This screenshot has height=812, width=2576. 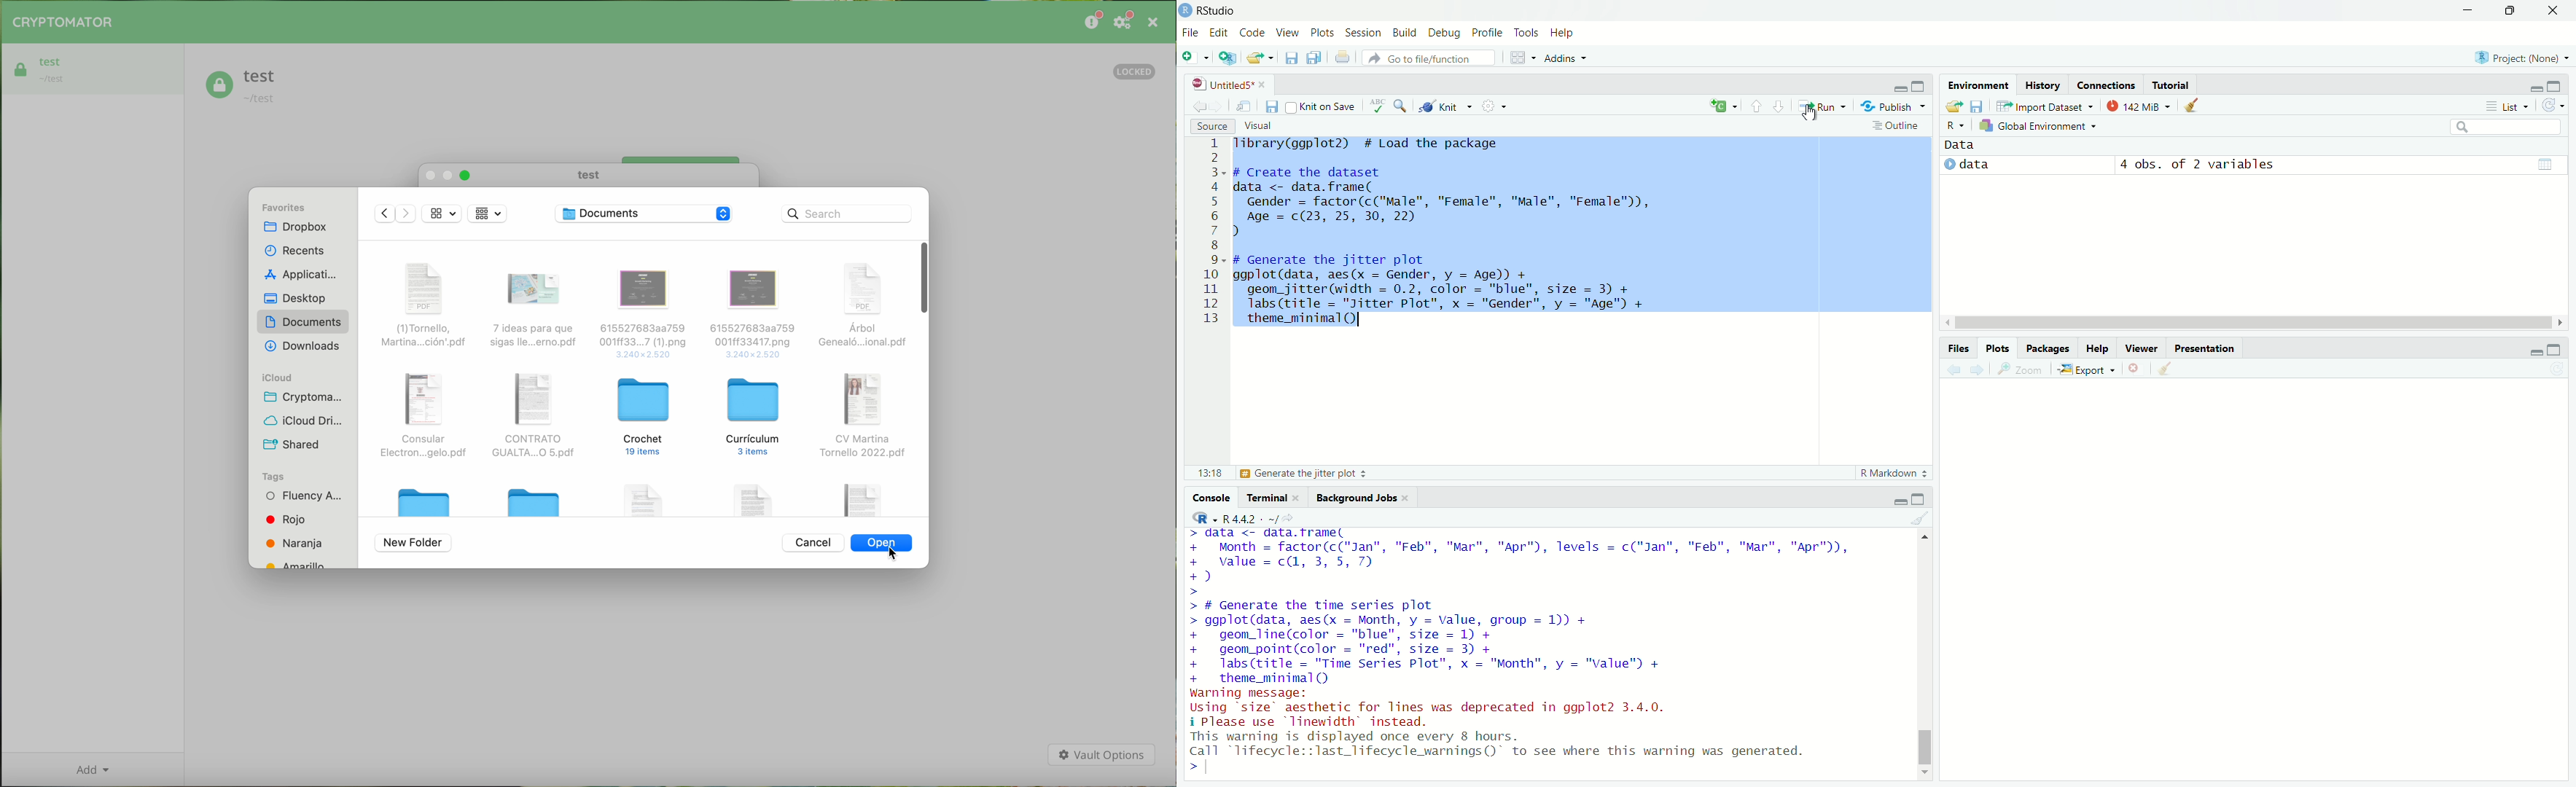 I want to click on remove the current plot, so click(x=2137, y=369).